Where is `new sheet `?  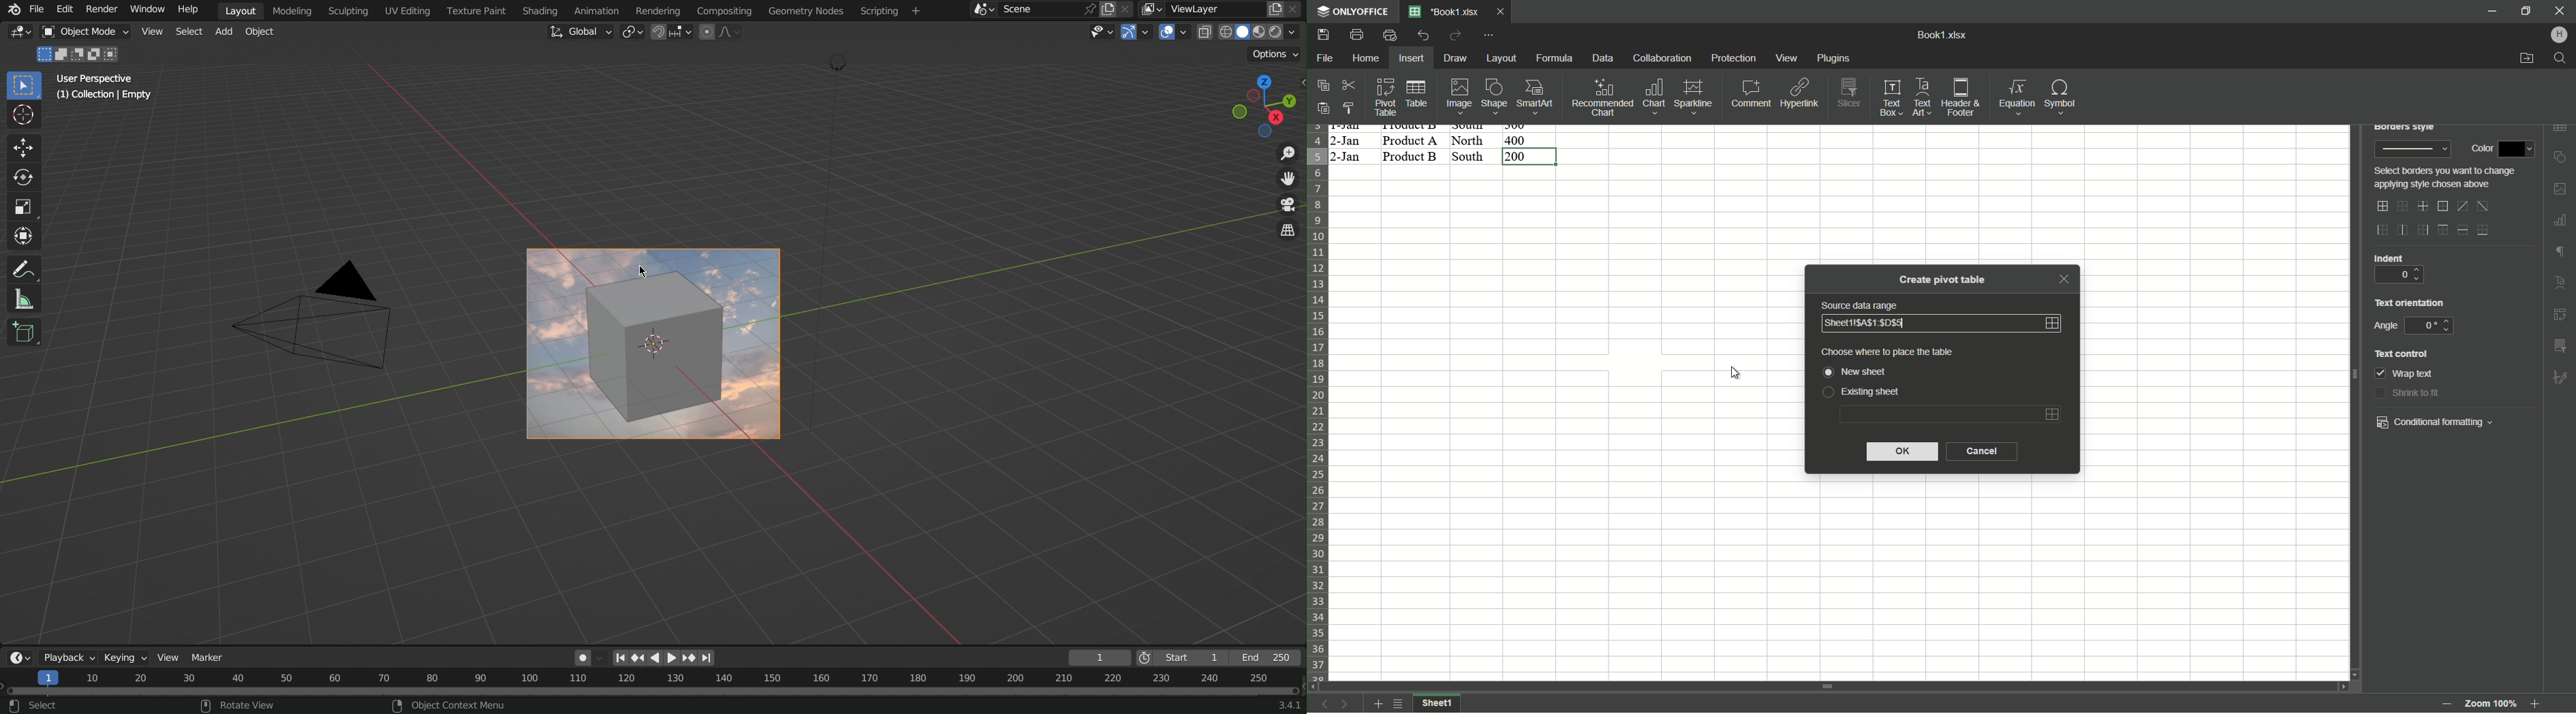
new sheet  is located at coordinates (1861, 370).